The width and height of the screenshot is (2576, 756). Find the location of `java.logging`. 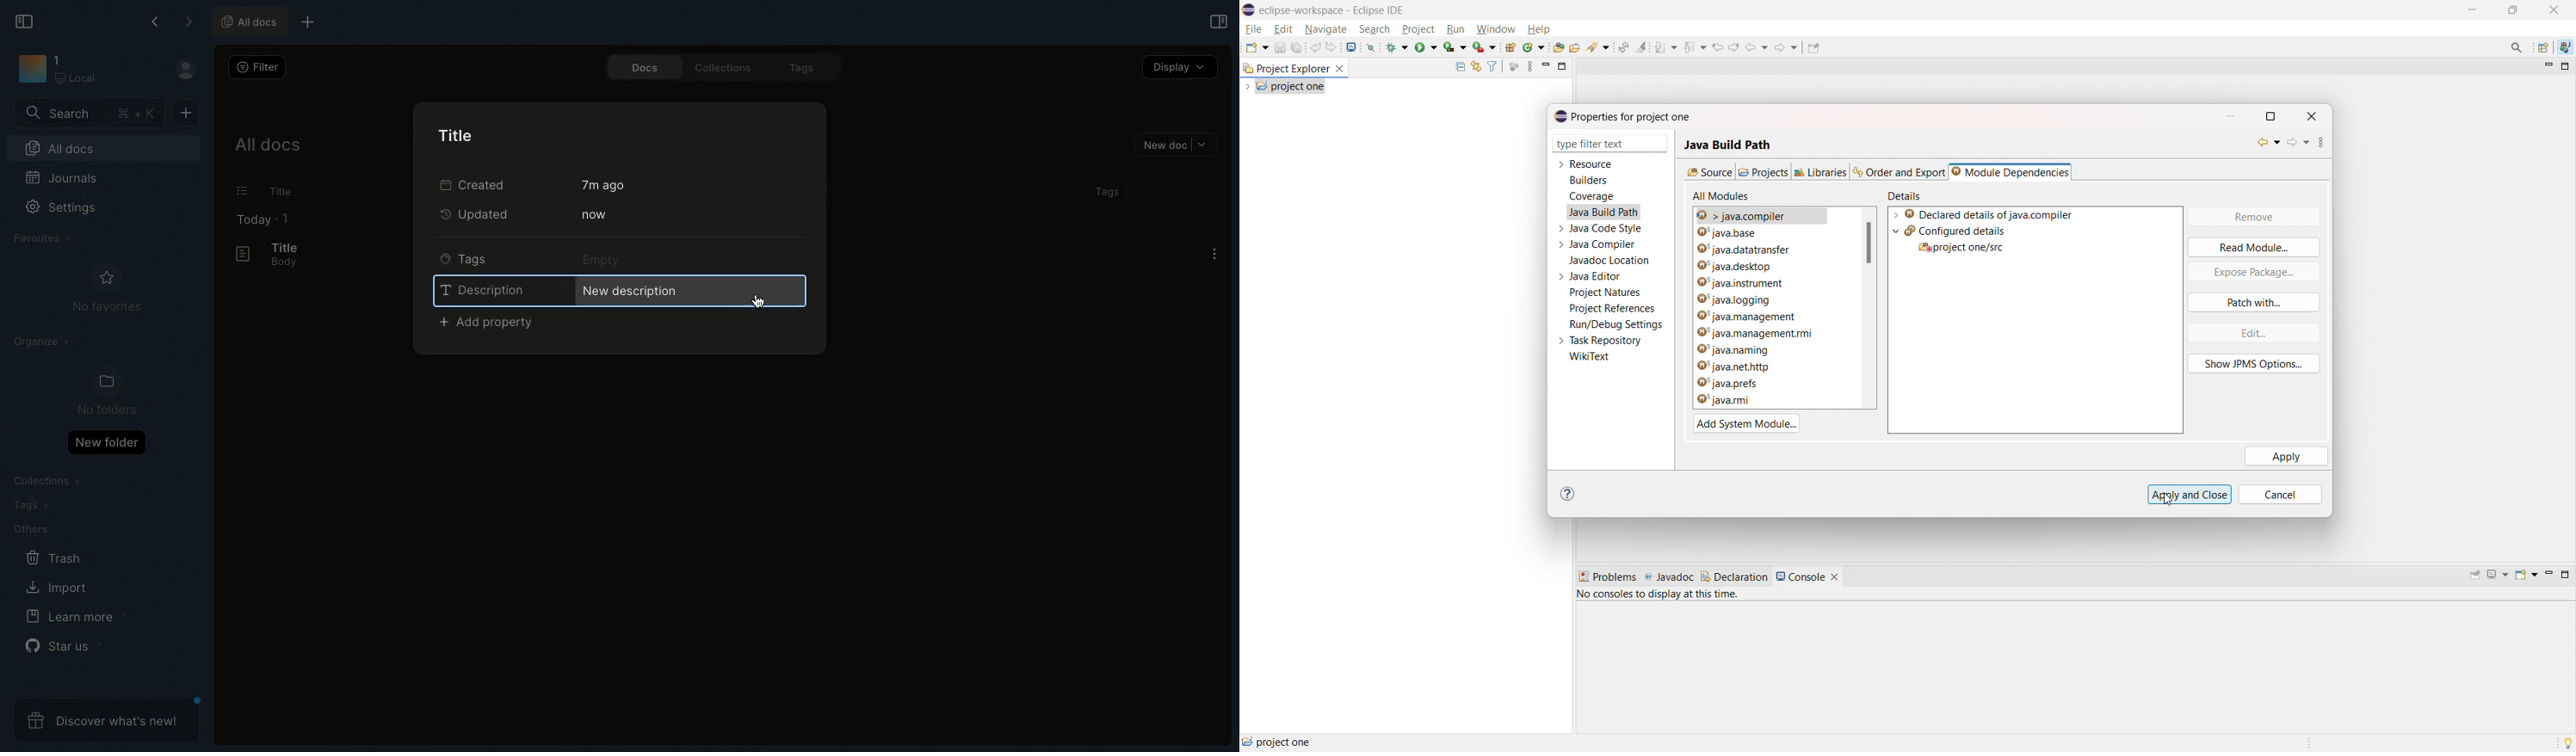

java.logging is located at coordinates (1760, 299).